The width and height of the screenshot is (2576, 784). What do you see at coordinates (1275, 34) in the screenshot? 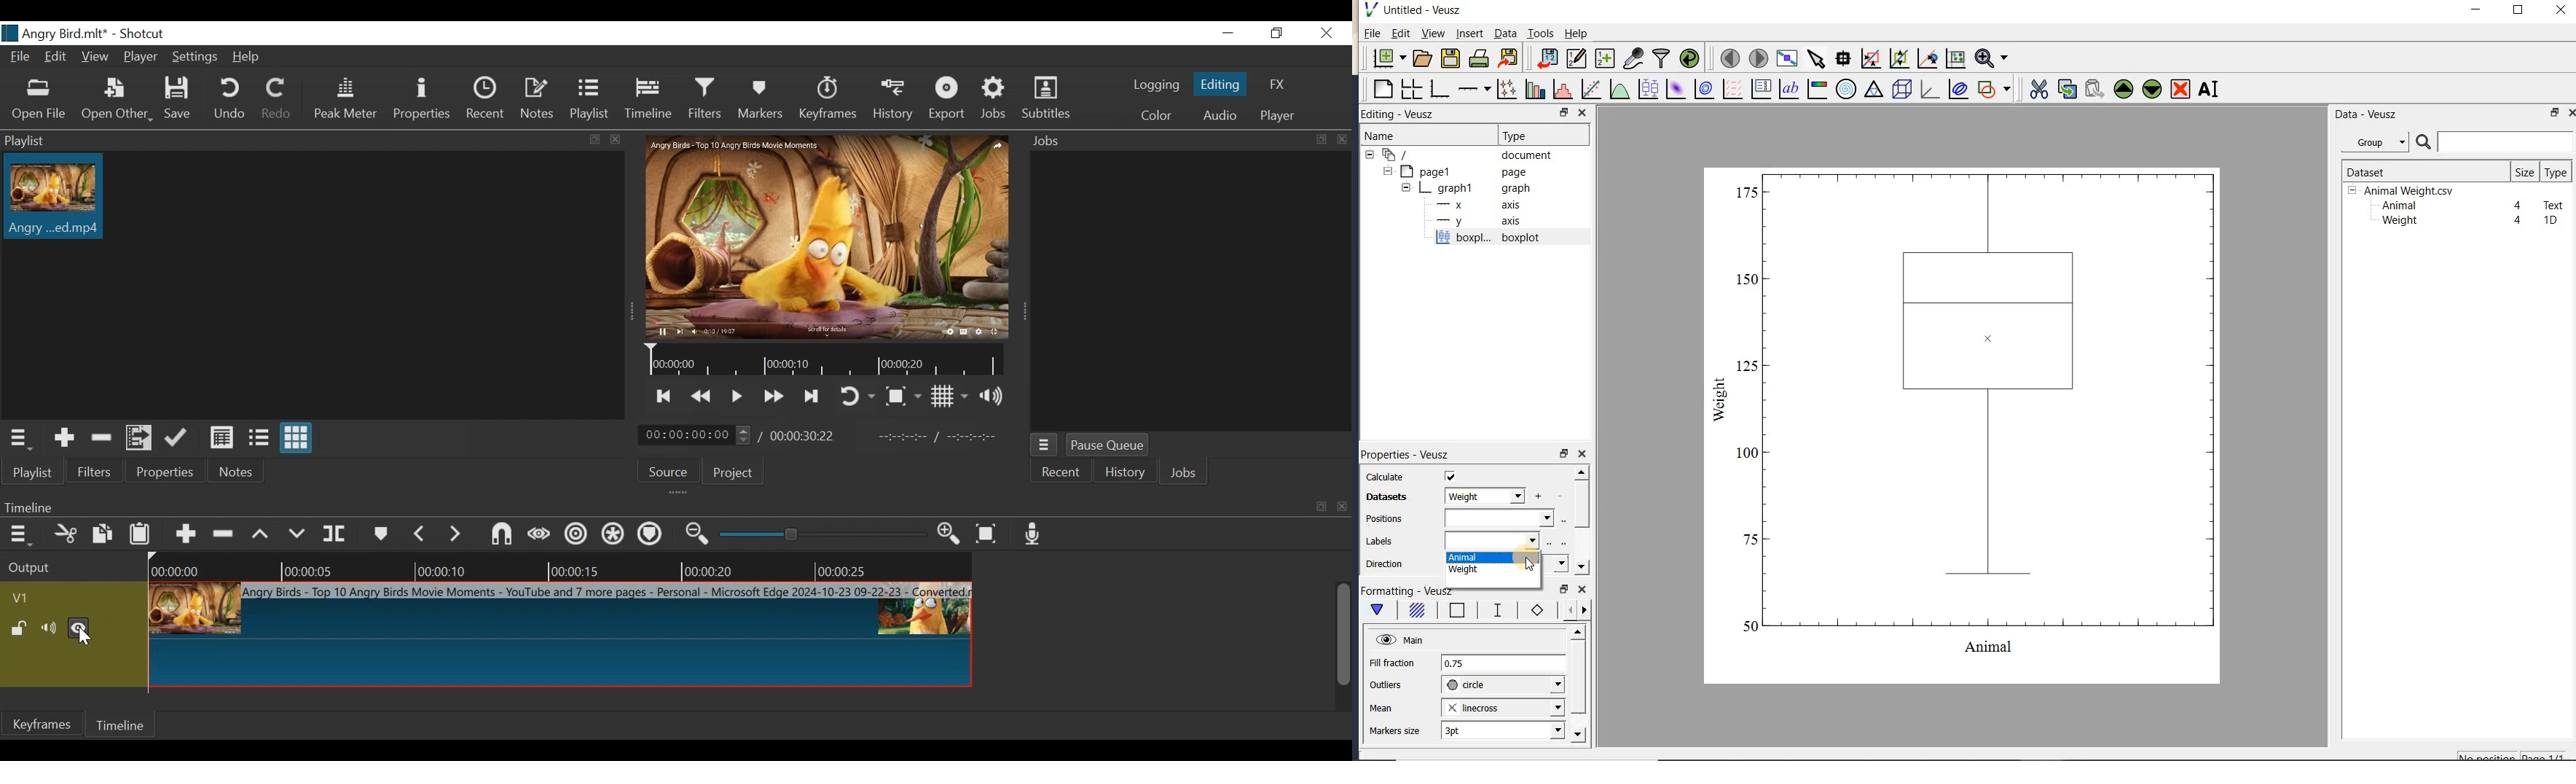
I see `Restore` at bounding box center [1275, 34].